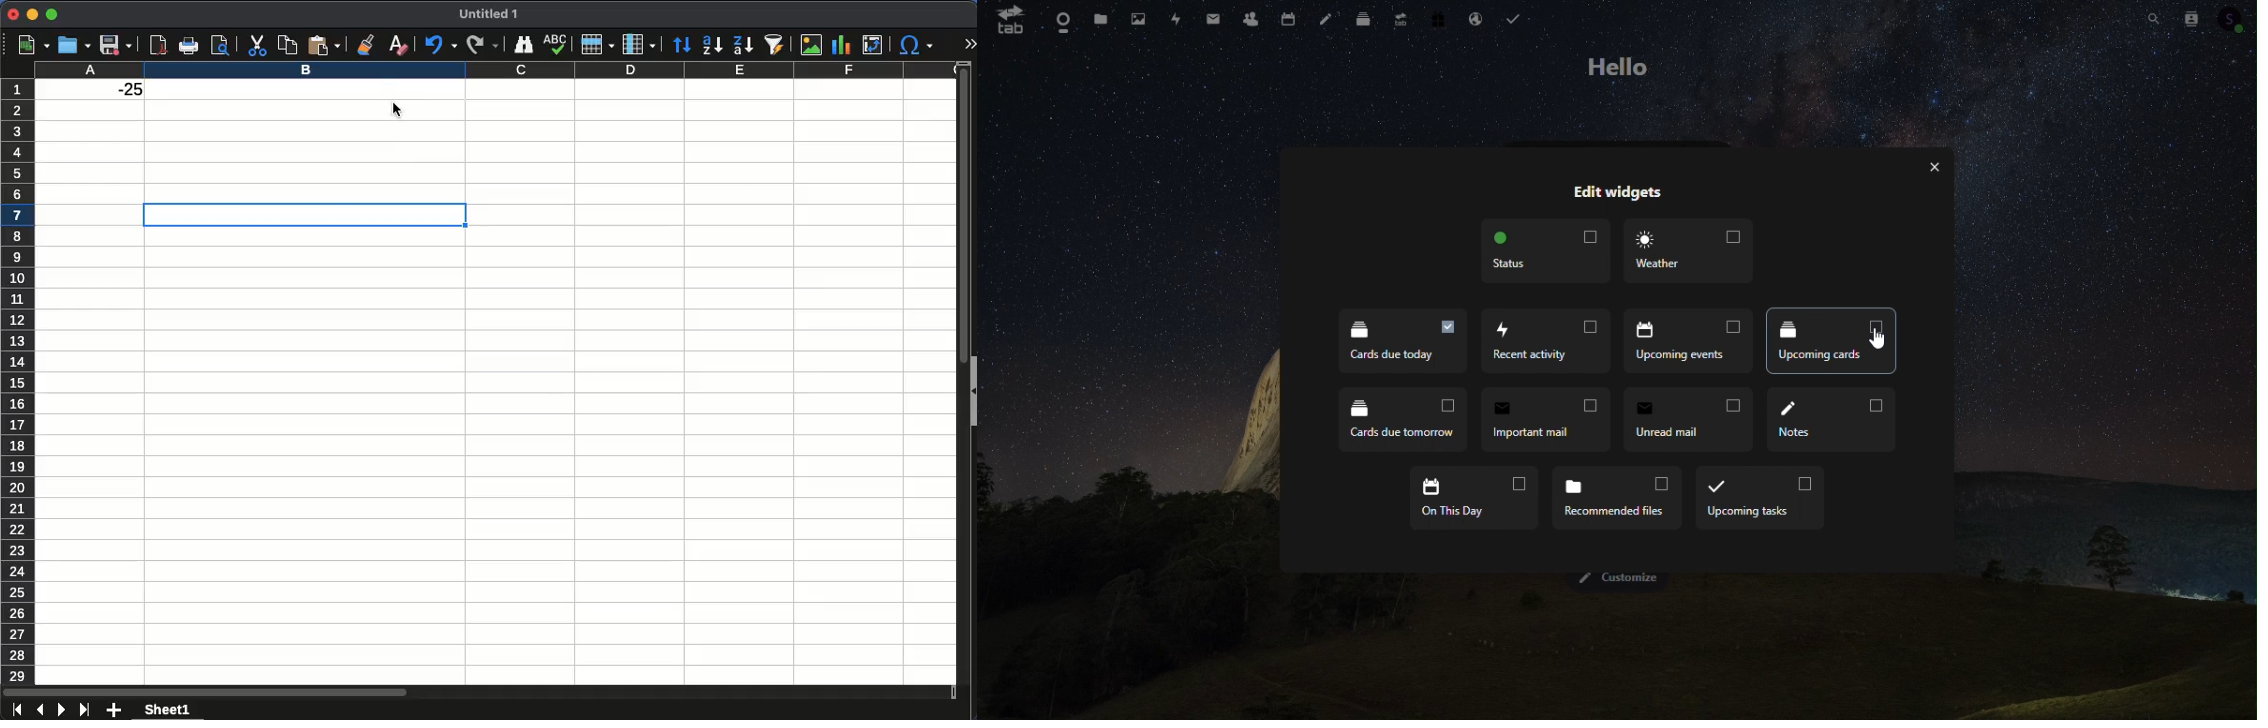 This screenshot has height=728, width=2268. I want to click on Notes, so click(1829, 424).